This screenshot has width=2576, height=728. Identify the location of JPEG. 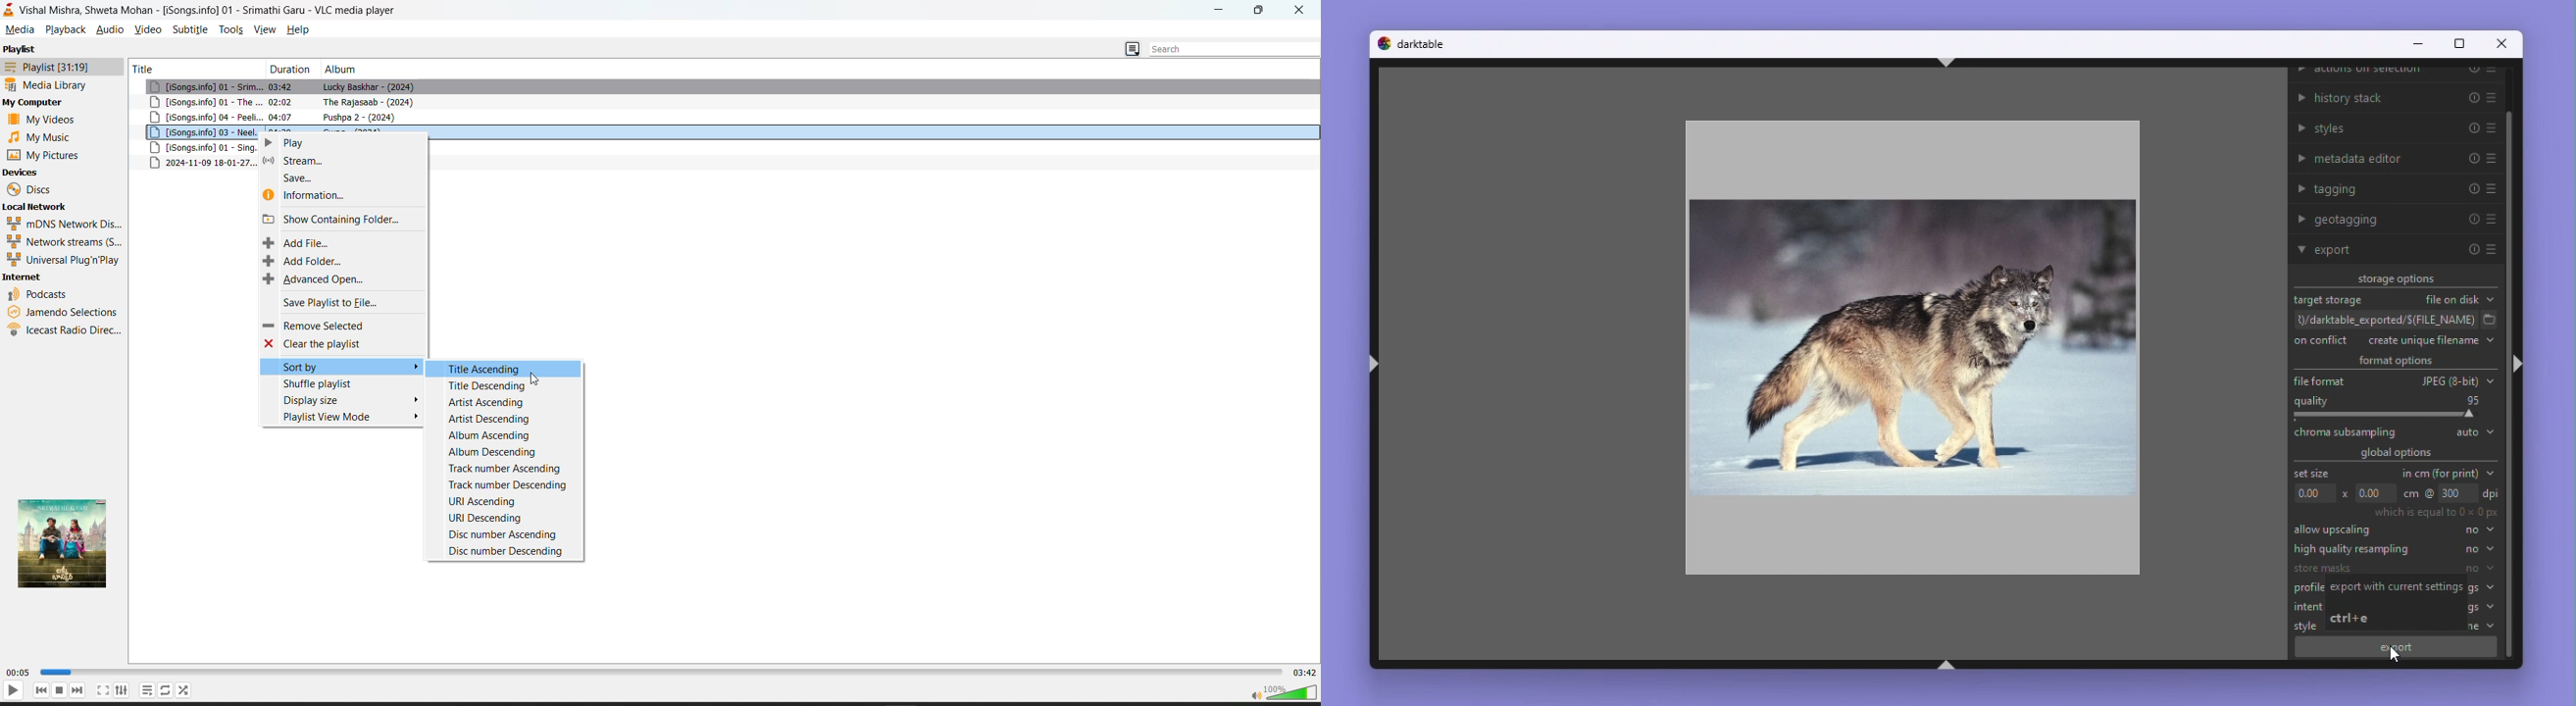
(2454, 381).